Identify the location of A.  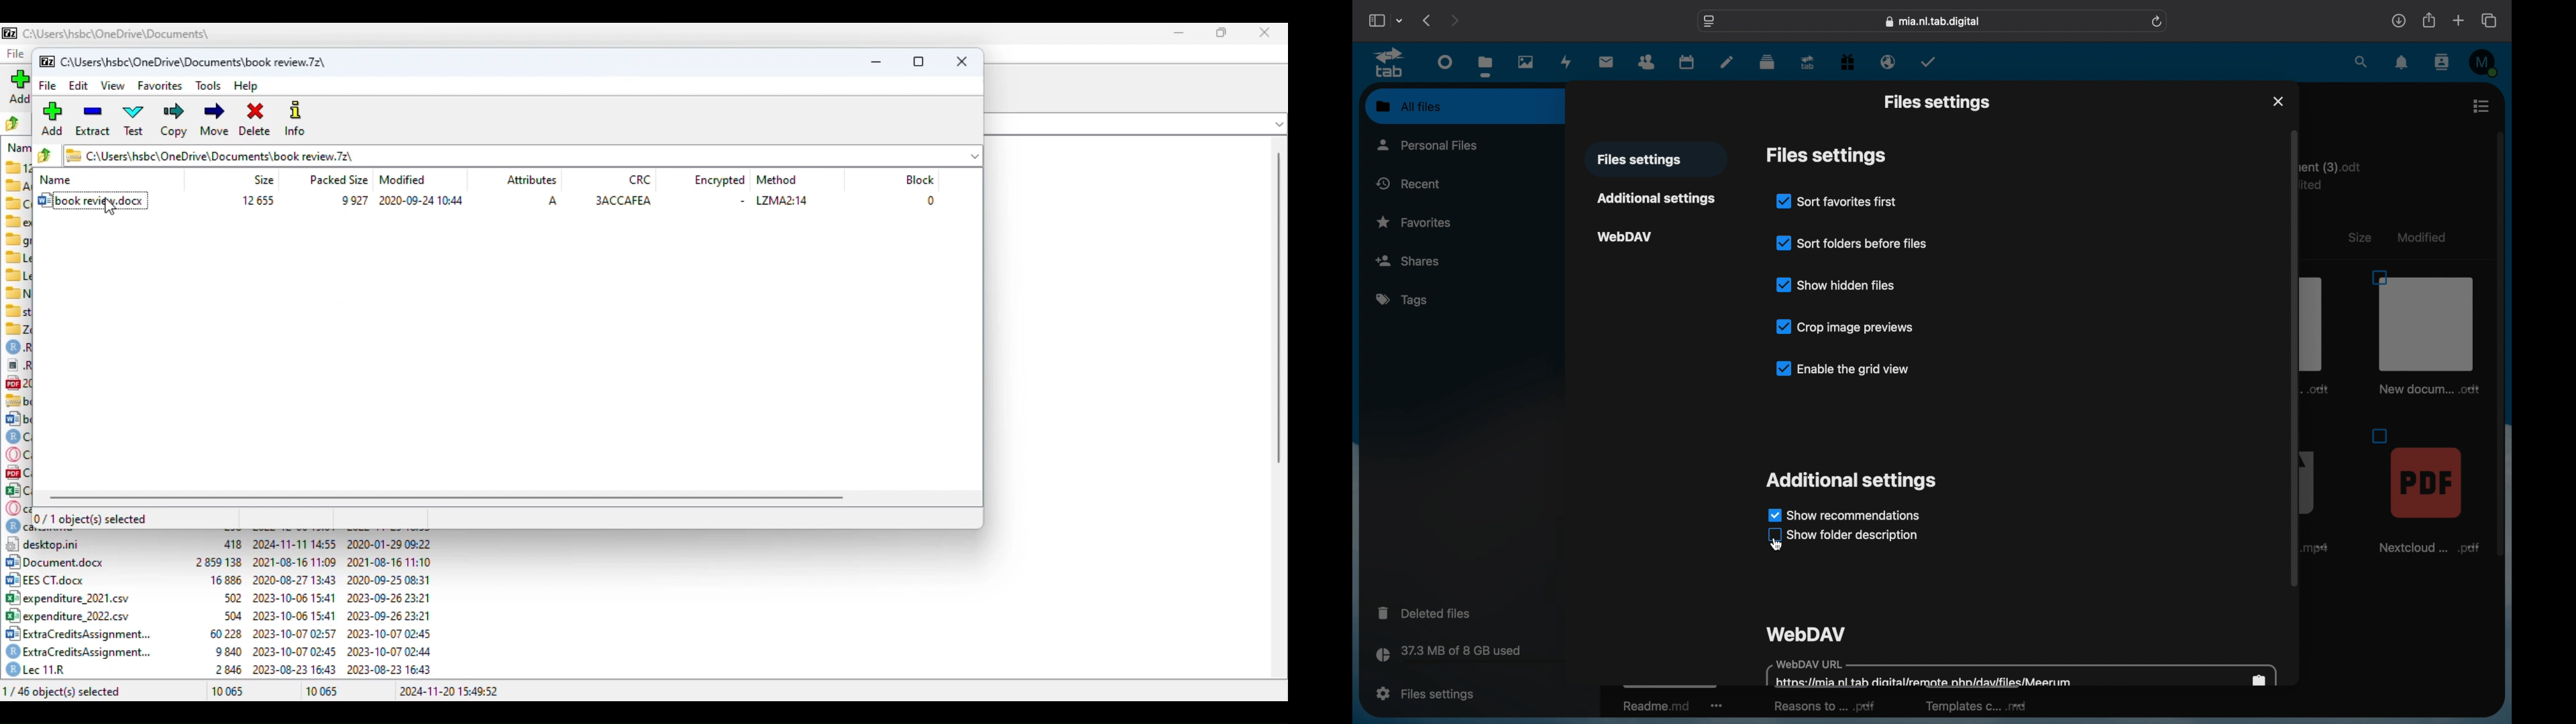
(552, 200).